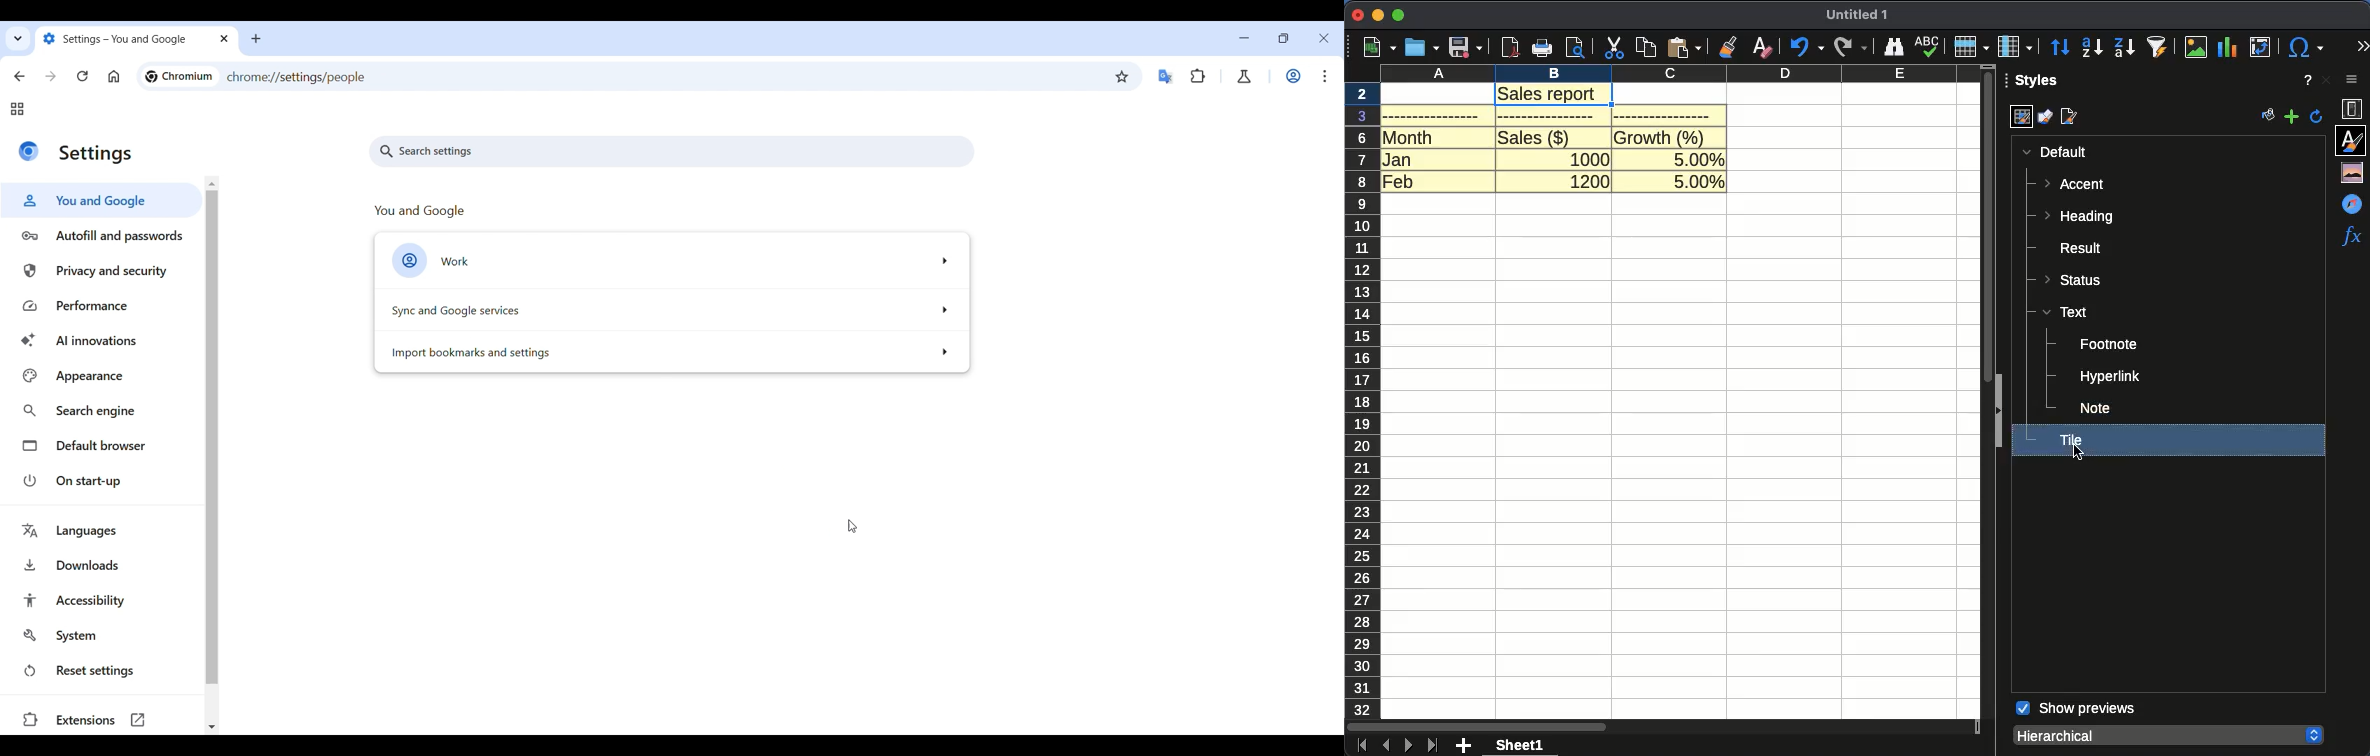  I want to click on open, so click(1422, 48).